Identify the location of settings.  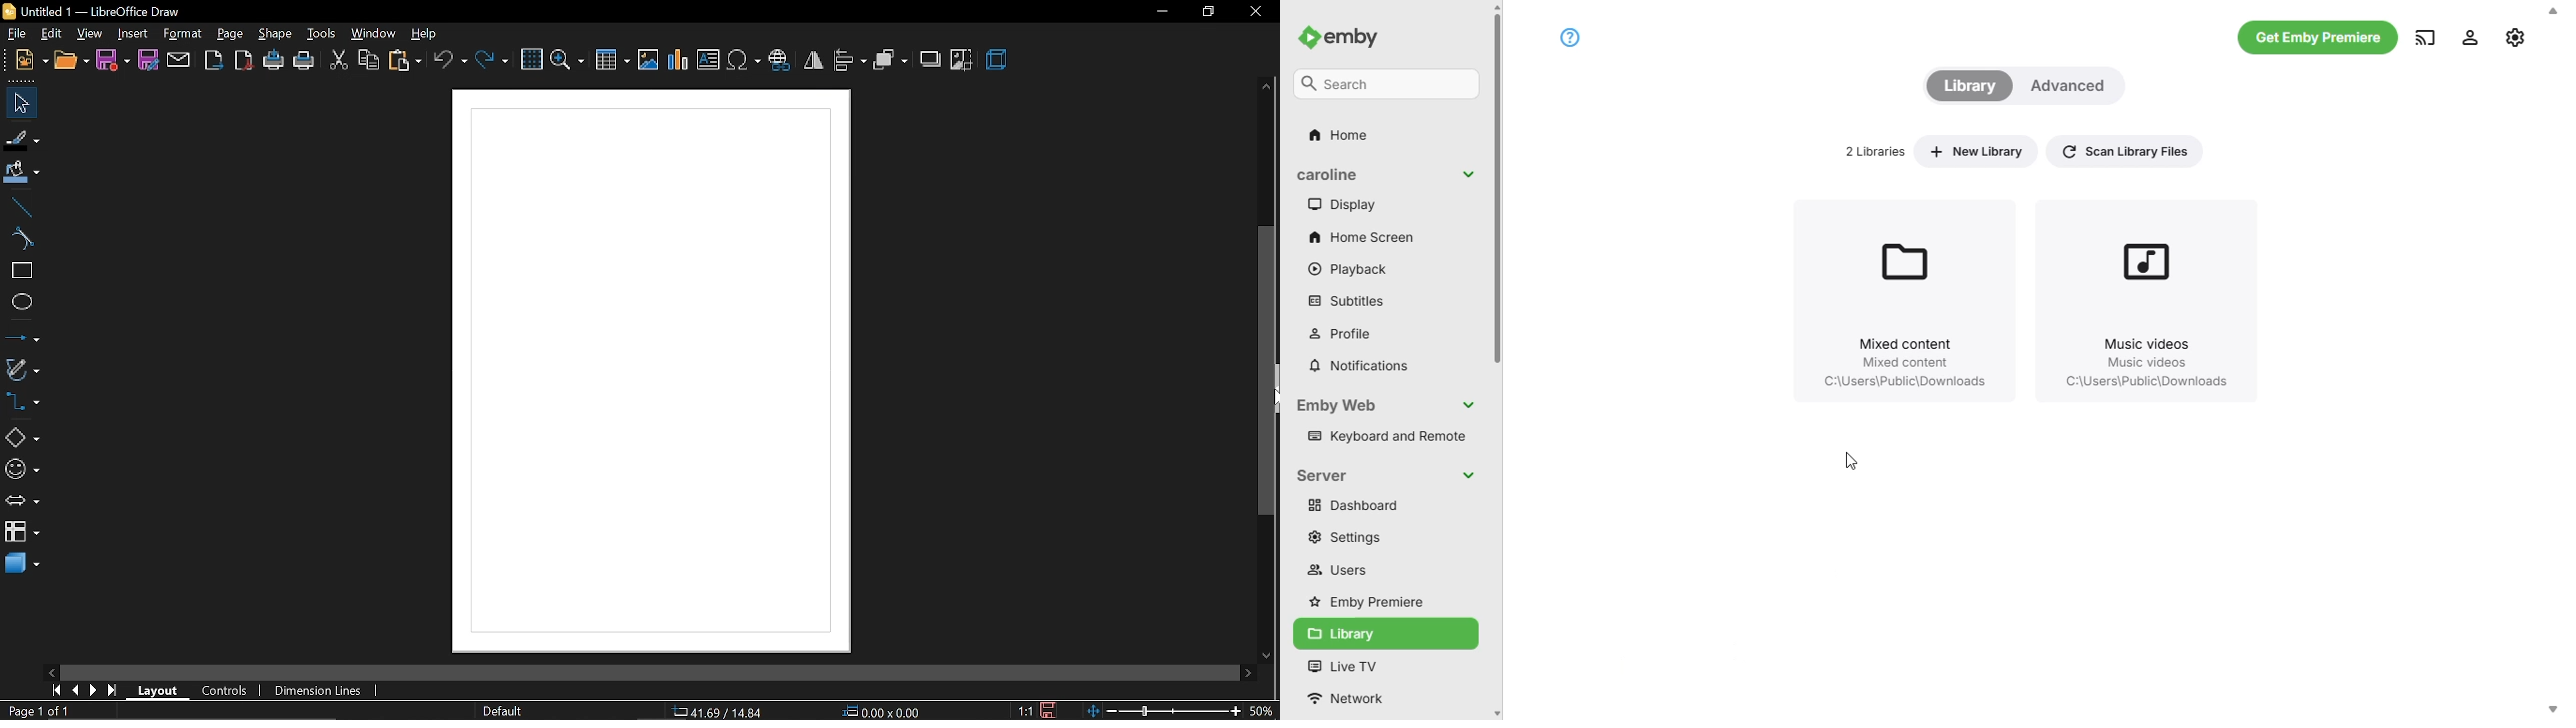
(2517, 35).